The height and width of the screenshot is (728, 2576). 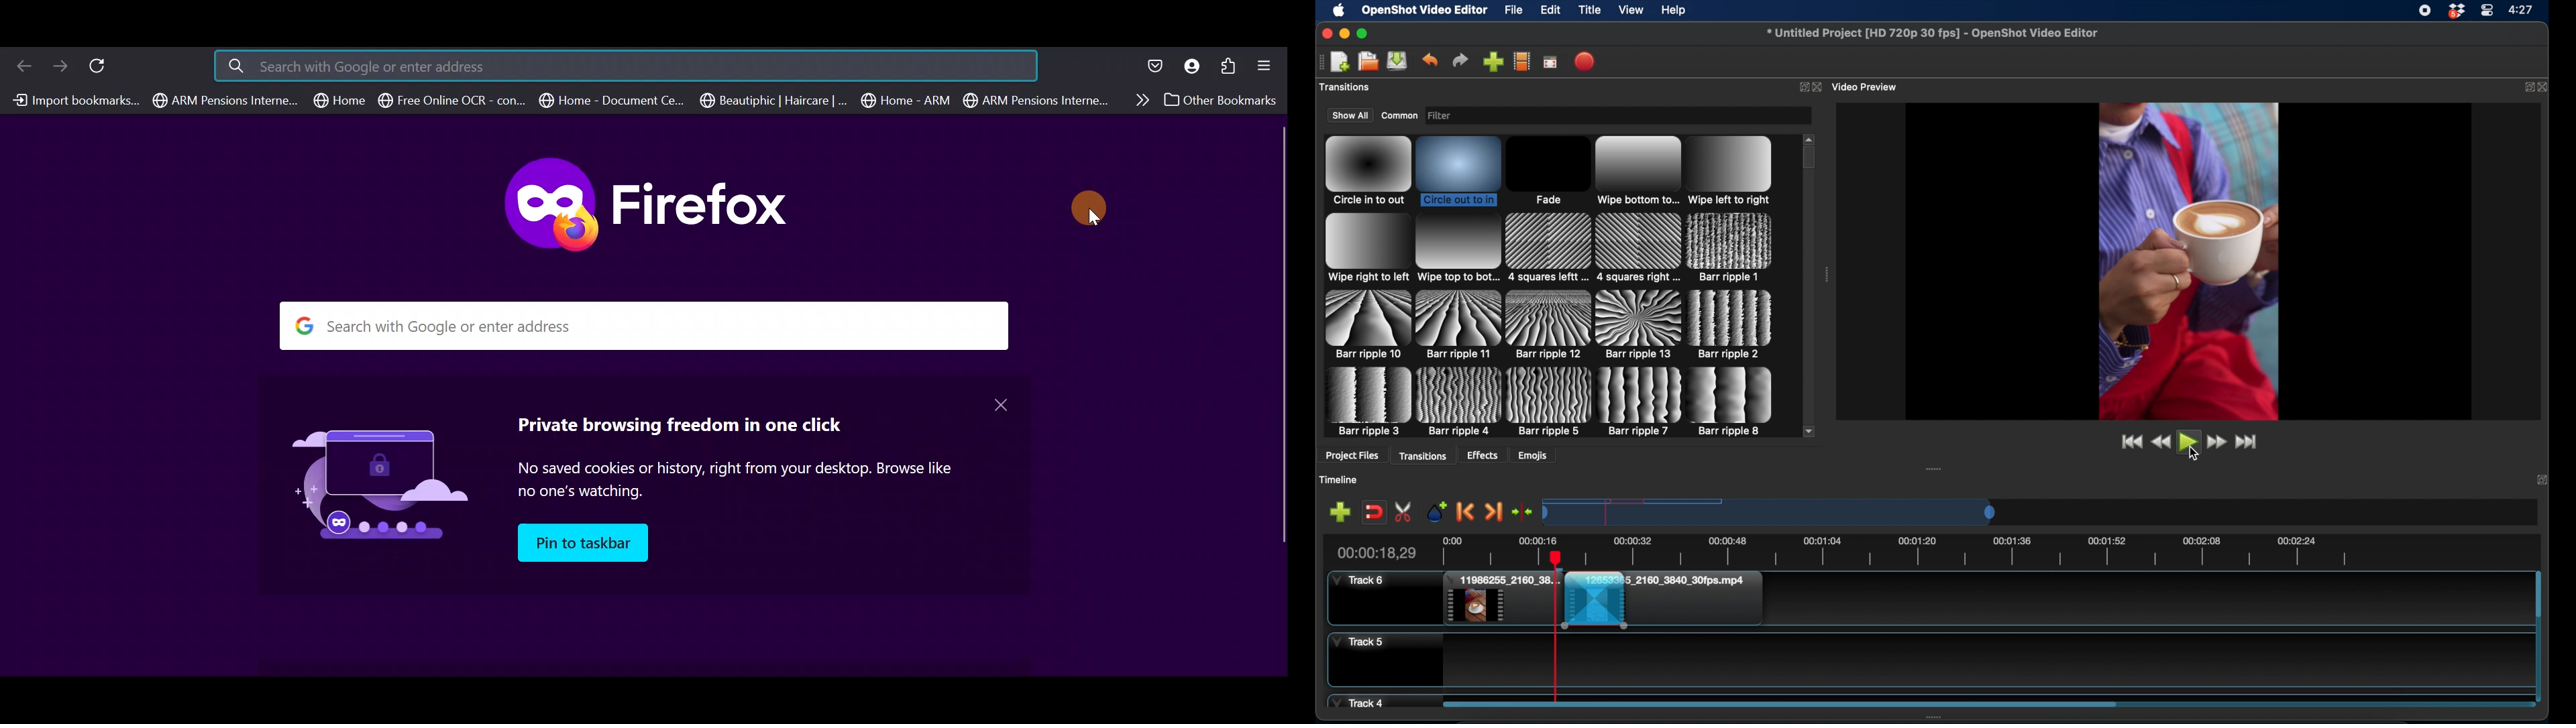 What do you see at coordinates (594, 66) in the screenshot?
I see `Search bar` at bounding box center [594, 66].